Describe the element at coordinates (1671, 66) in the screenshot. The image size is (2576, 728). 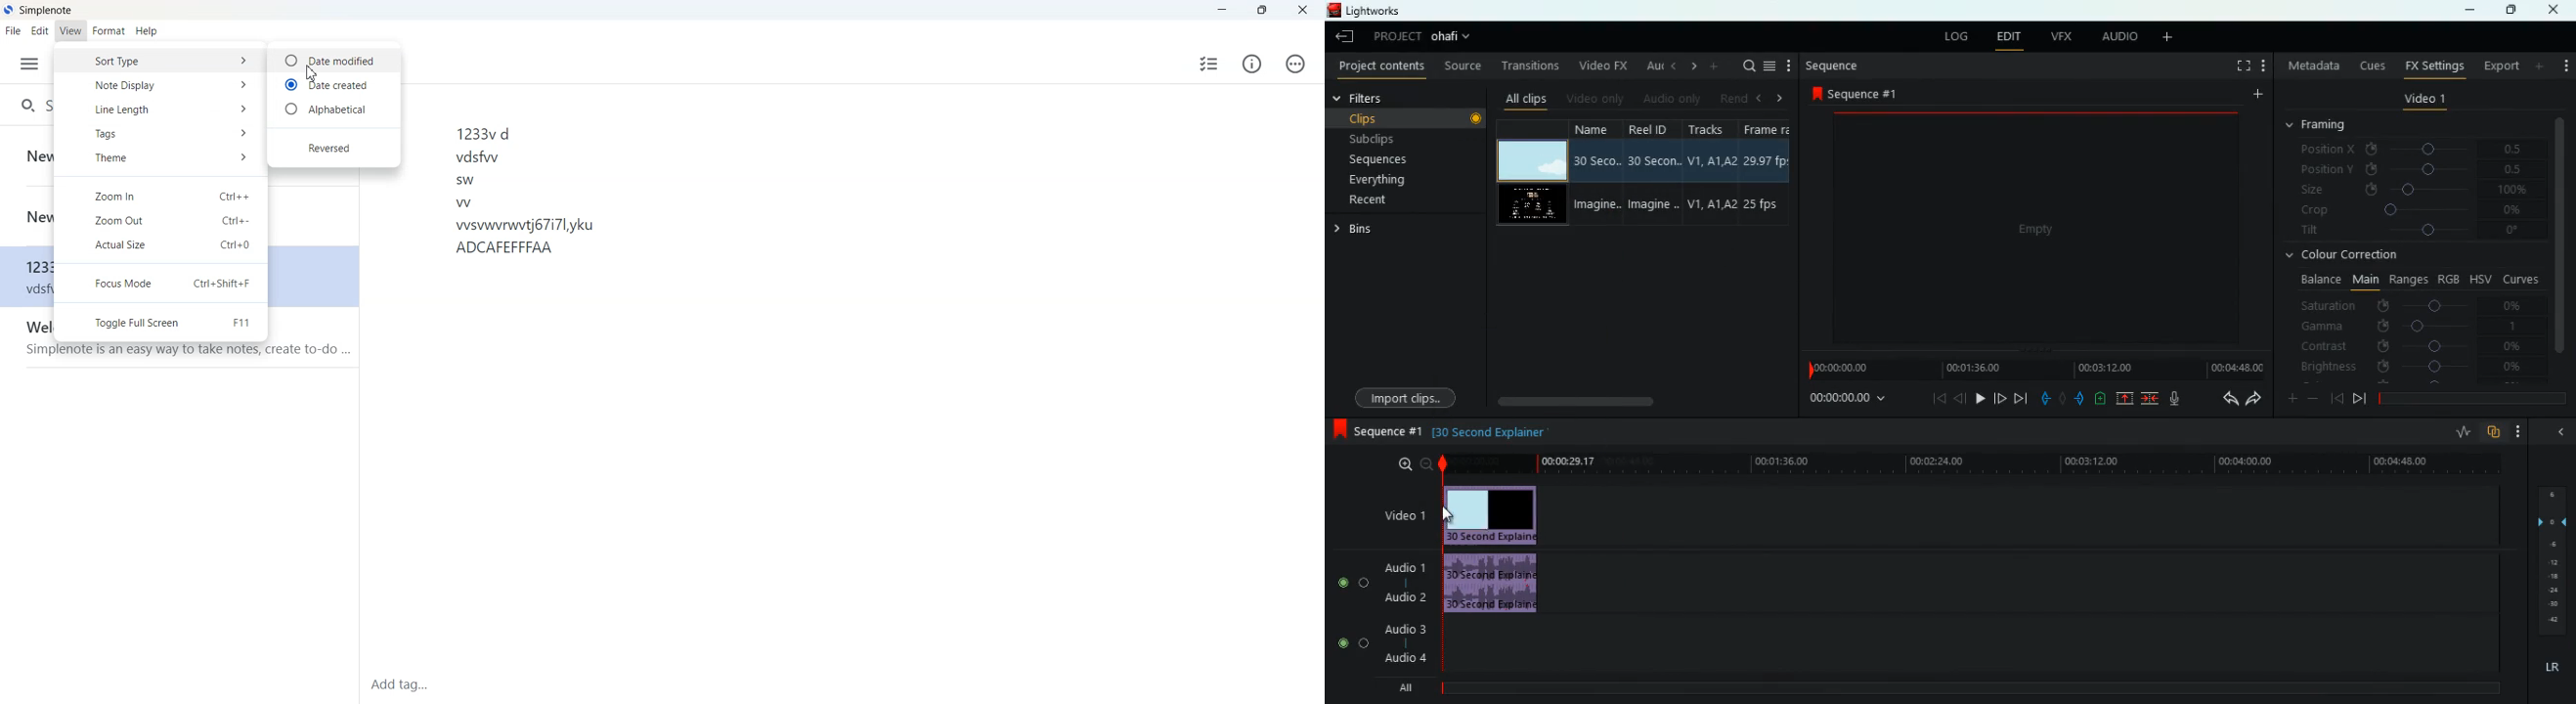
I see `left` at that location.